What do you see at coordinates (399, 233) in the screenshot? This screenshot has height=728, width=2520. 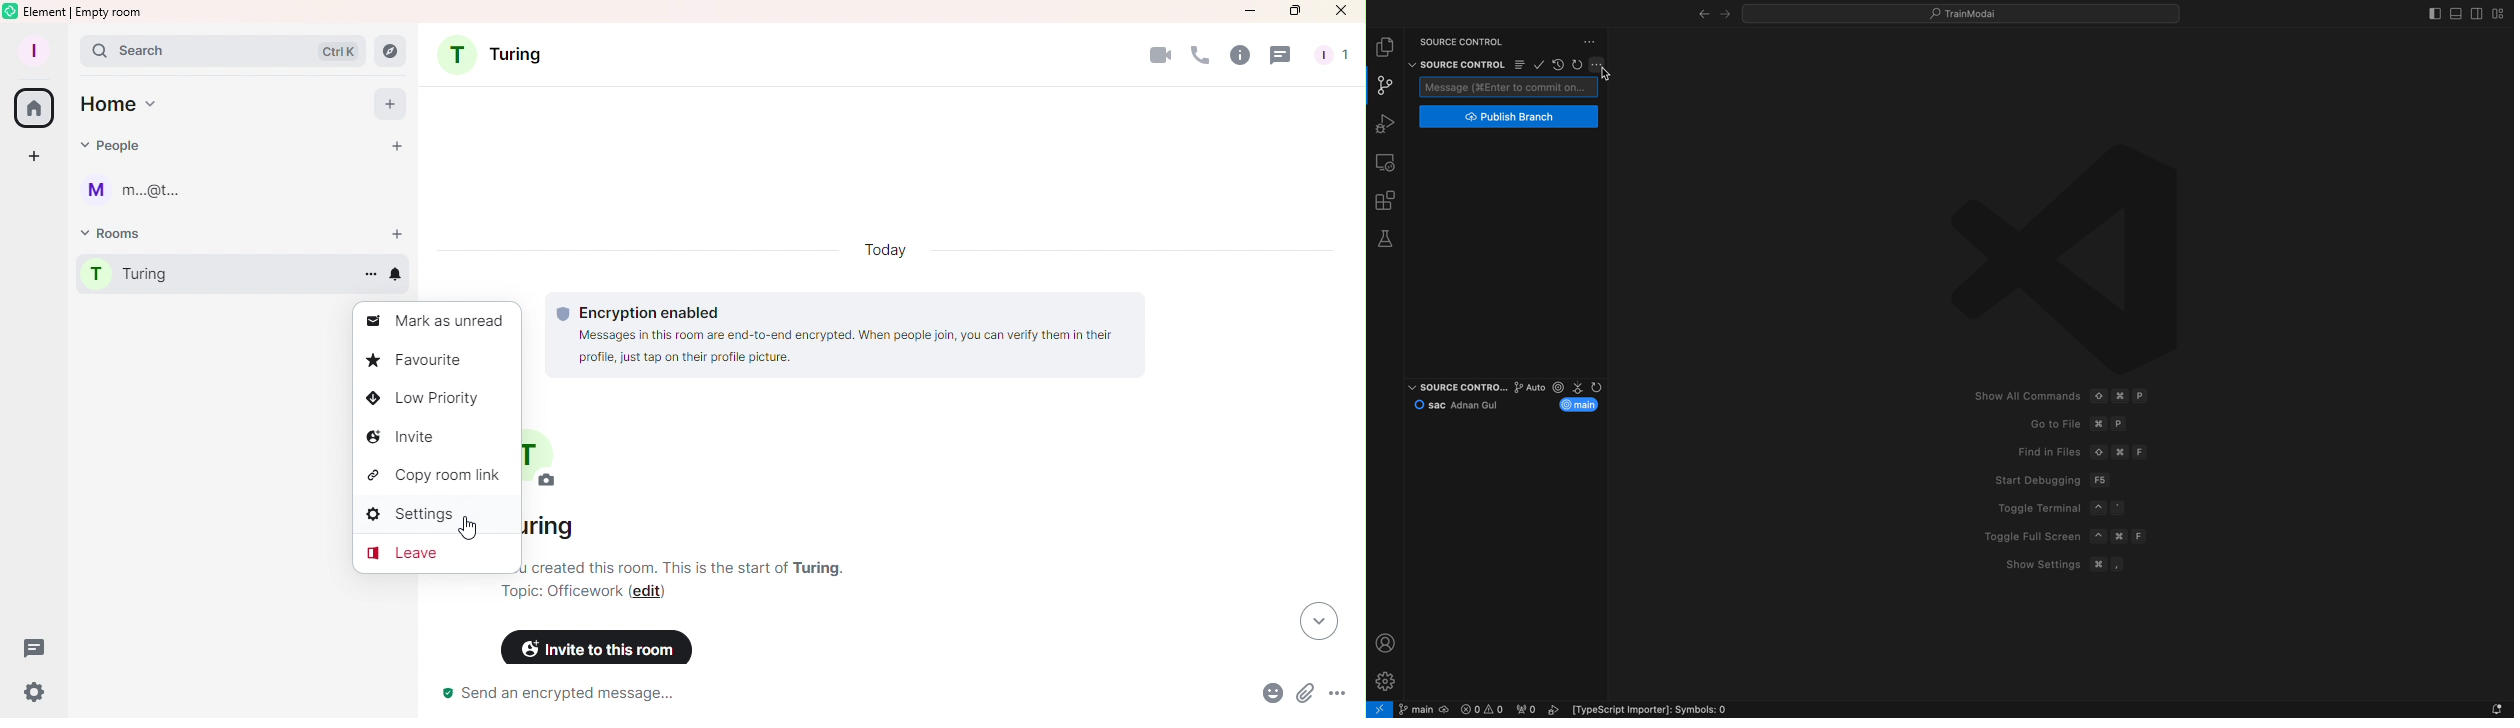 I see `Start room` at bounding box center [399, 233].